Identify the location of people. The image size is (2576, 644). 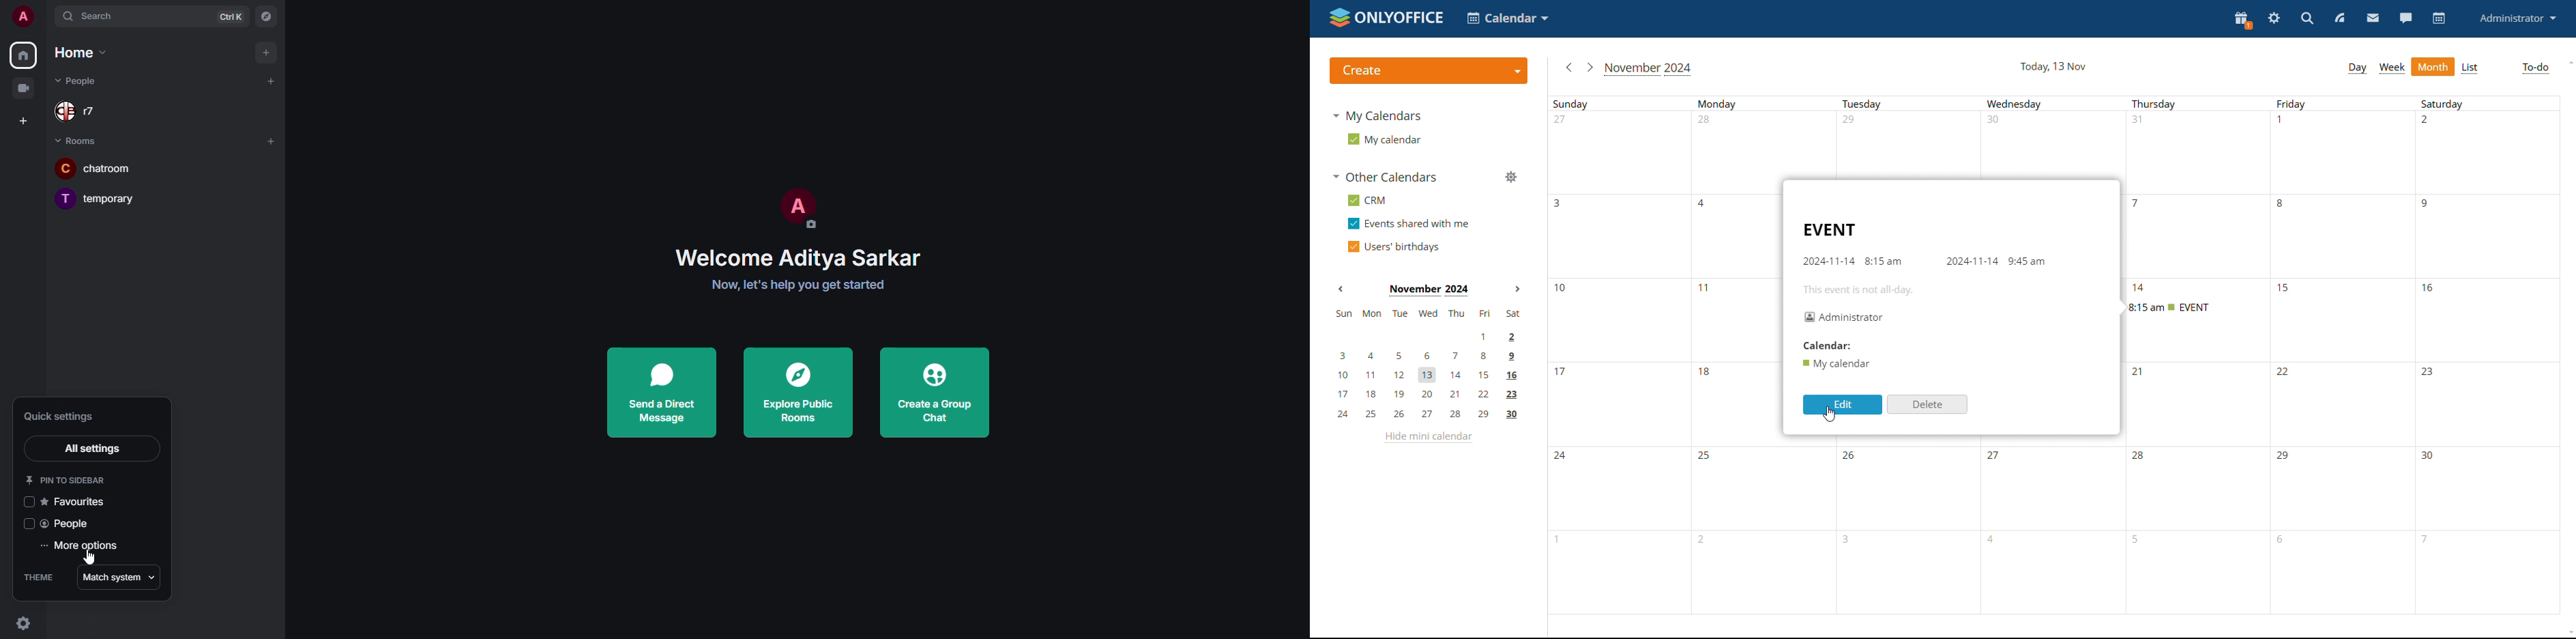
(87, 81).